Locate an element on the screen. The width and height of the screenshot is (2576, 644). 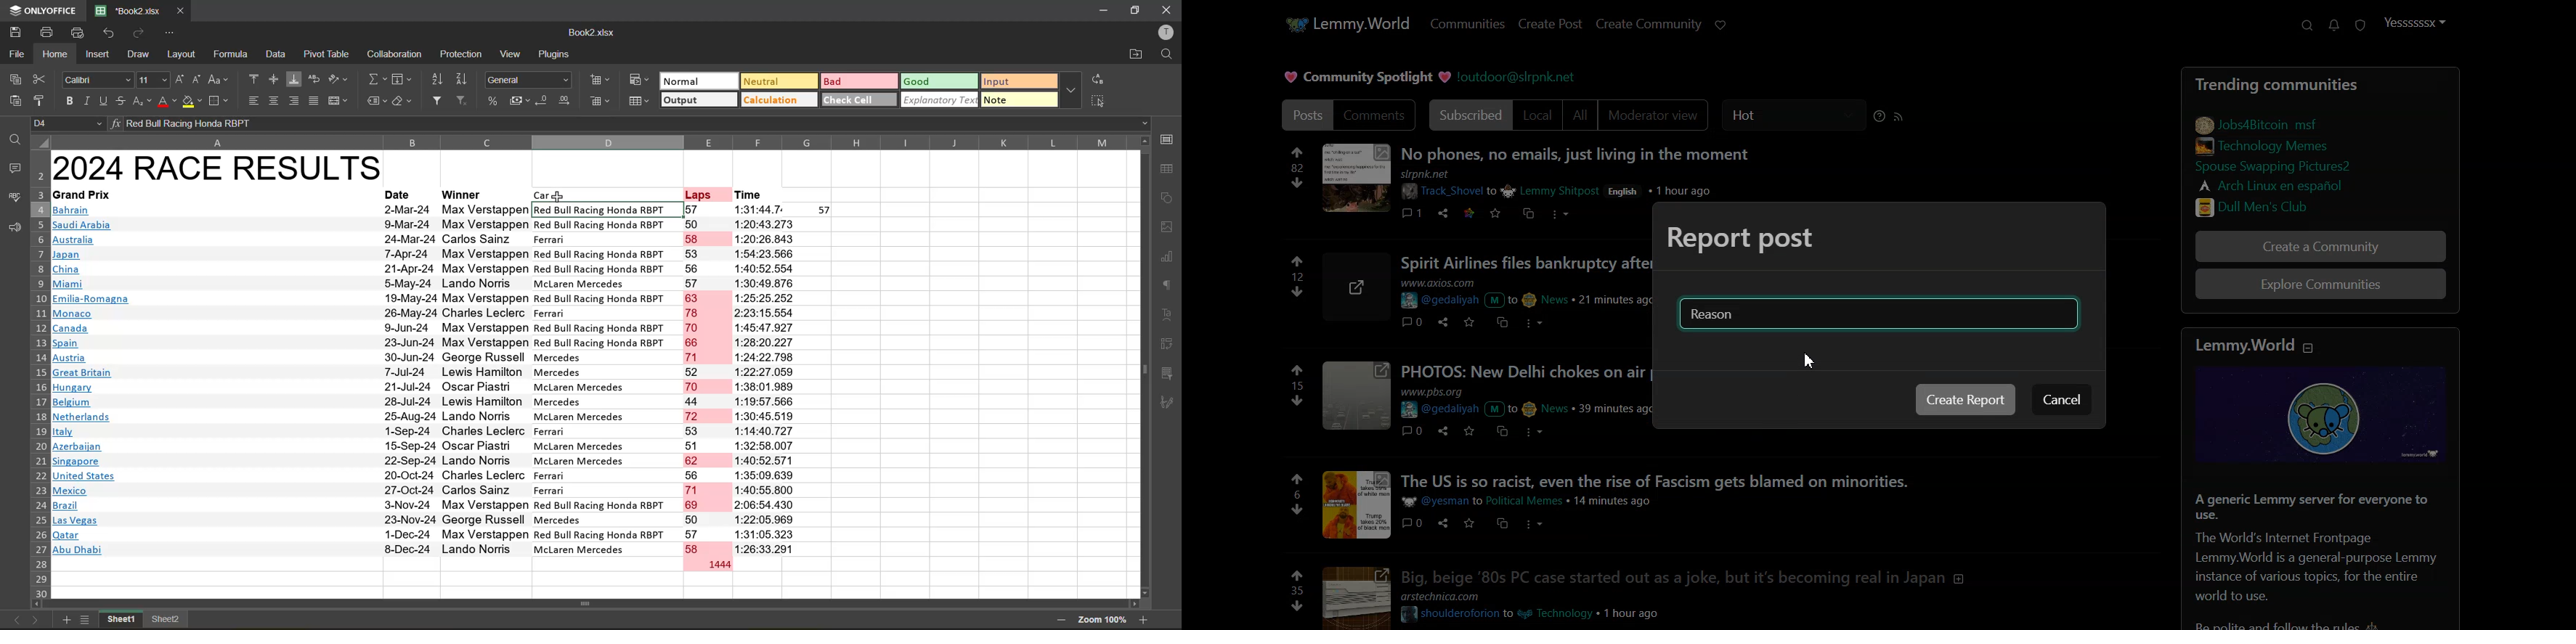
Text is located at coordinates (1364, 77).